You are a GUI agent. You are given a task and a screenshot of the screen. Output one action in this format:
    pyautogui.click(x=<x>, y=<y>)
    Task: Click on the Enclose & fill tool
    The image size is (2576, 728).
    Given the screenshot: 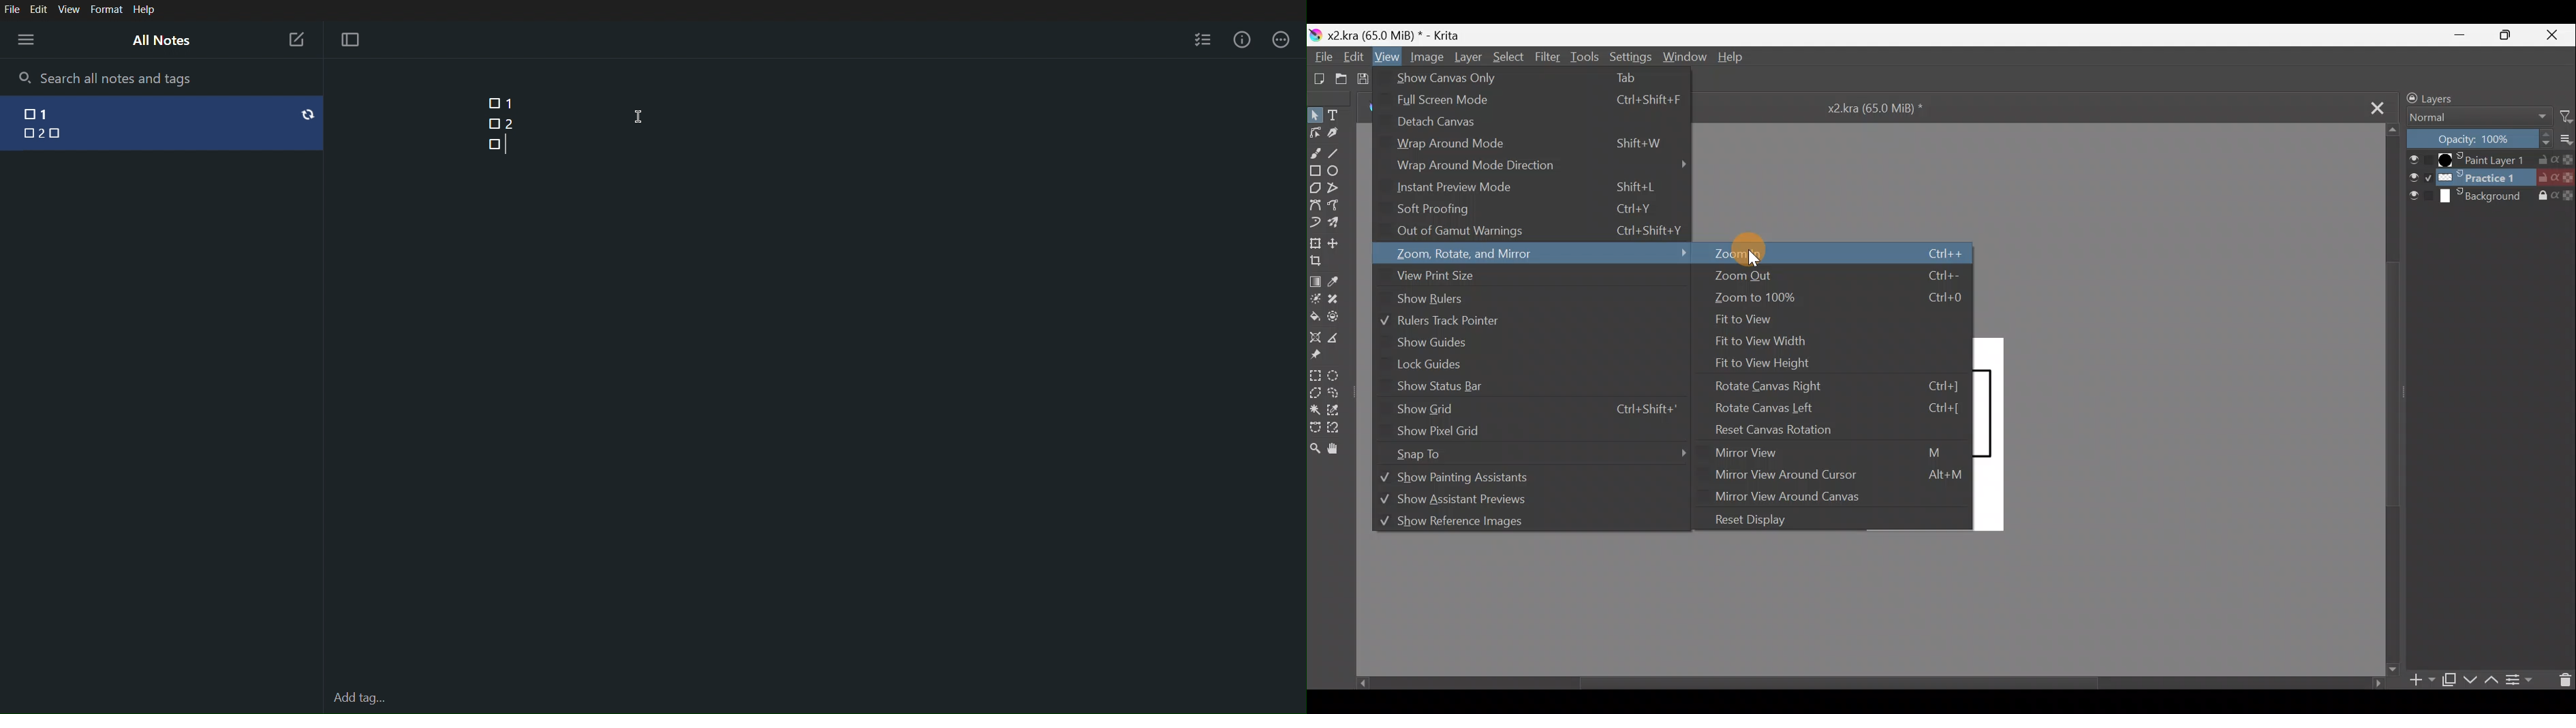 What is the action you would take?
    pyautogui.click(x=1338, y=317)
    